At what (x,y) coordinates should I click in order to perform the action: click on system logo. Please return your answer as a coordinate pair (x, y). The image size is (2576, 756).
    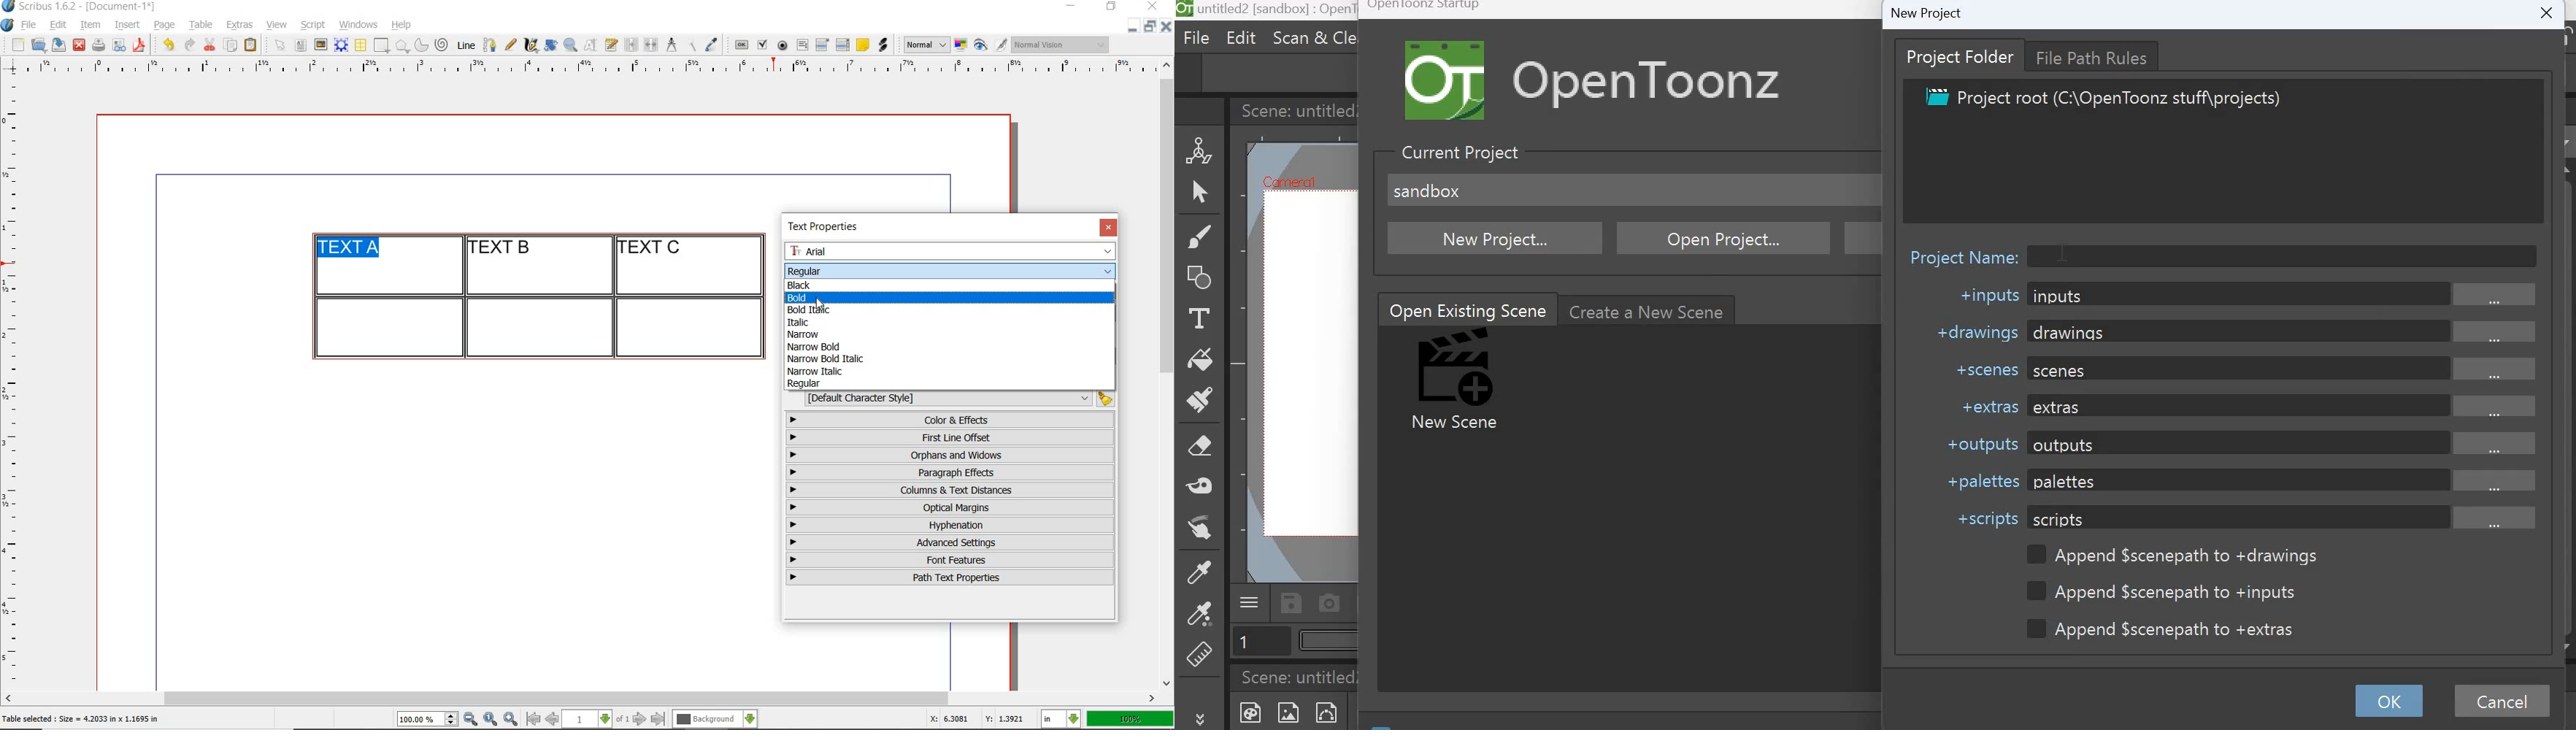
    Looking at the image, I should click on (8, 25).